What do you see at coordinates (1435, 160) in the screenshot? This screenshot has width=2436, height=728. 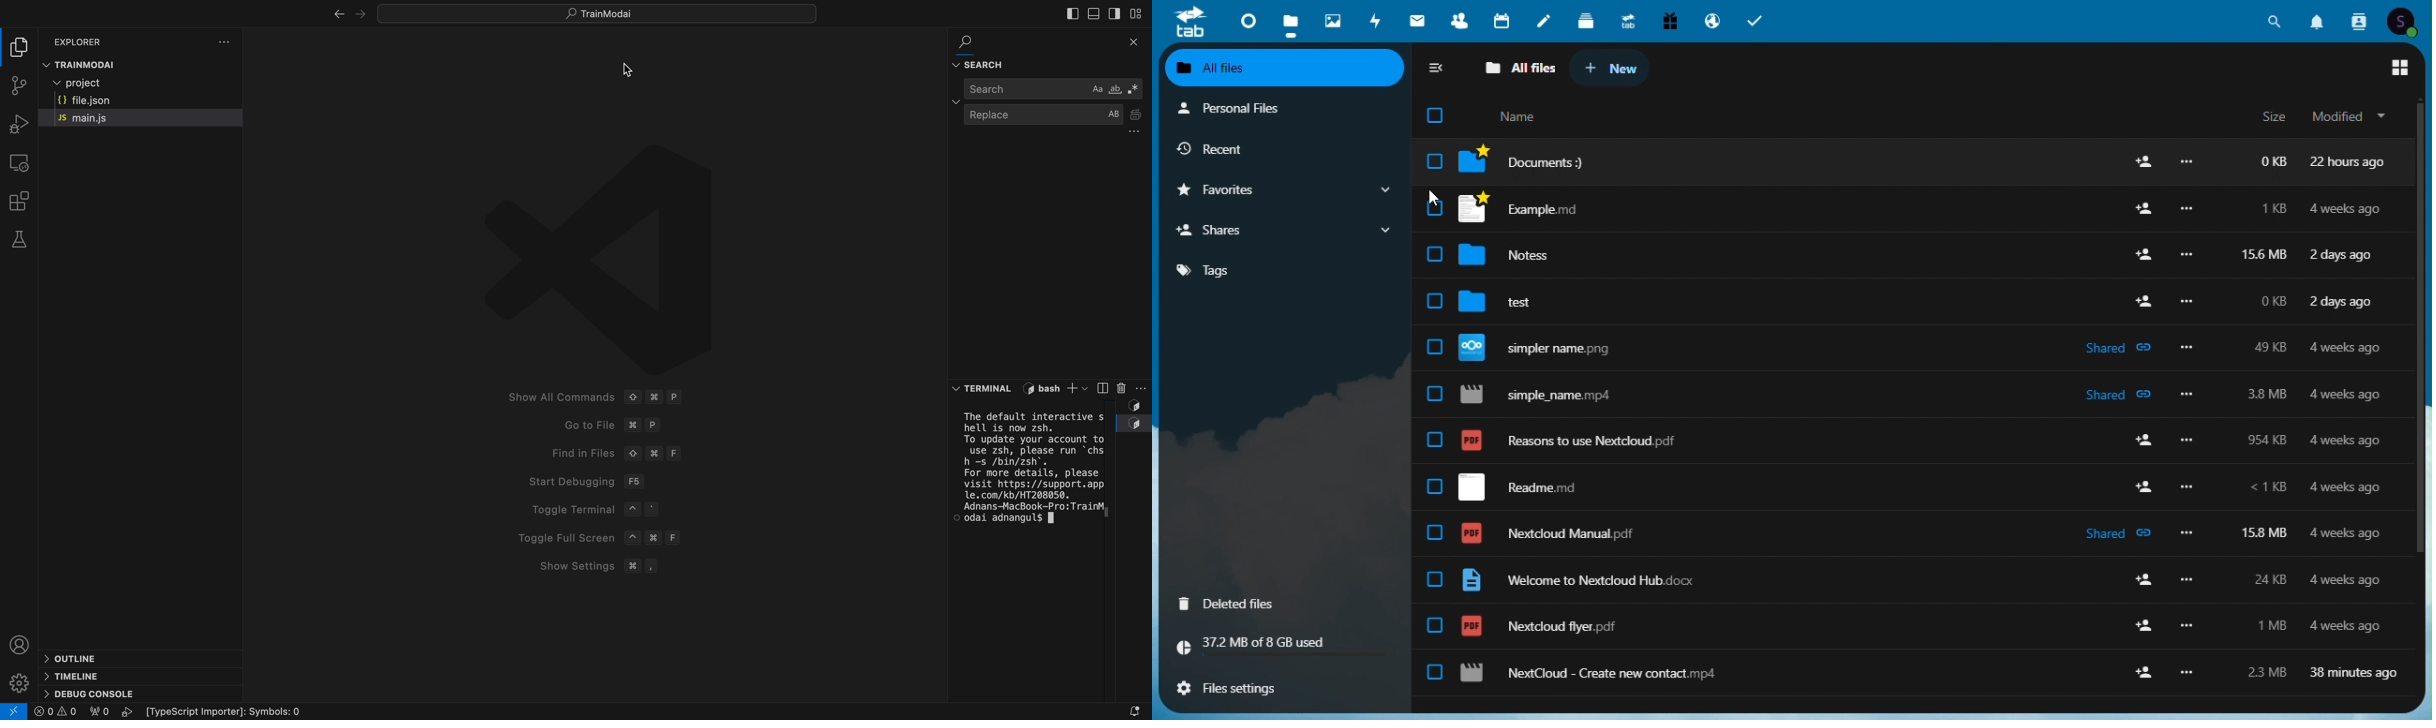 I see `check box` at bounding box center [1435, 160].